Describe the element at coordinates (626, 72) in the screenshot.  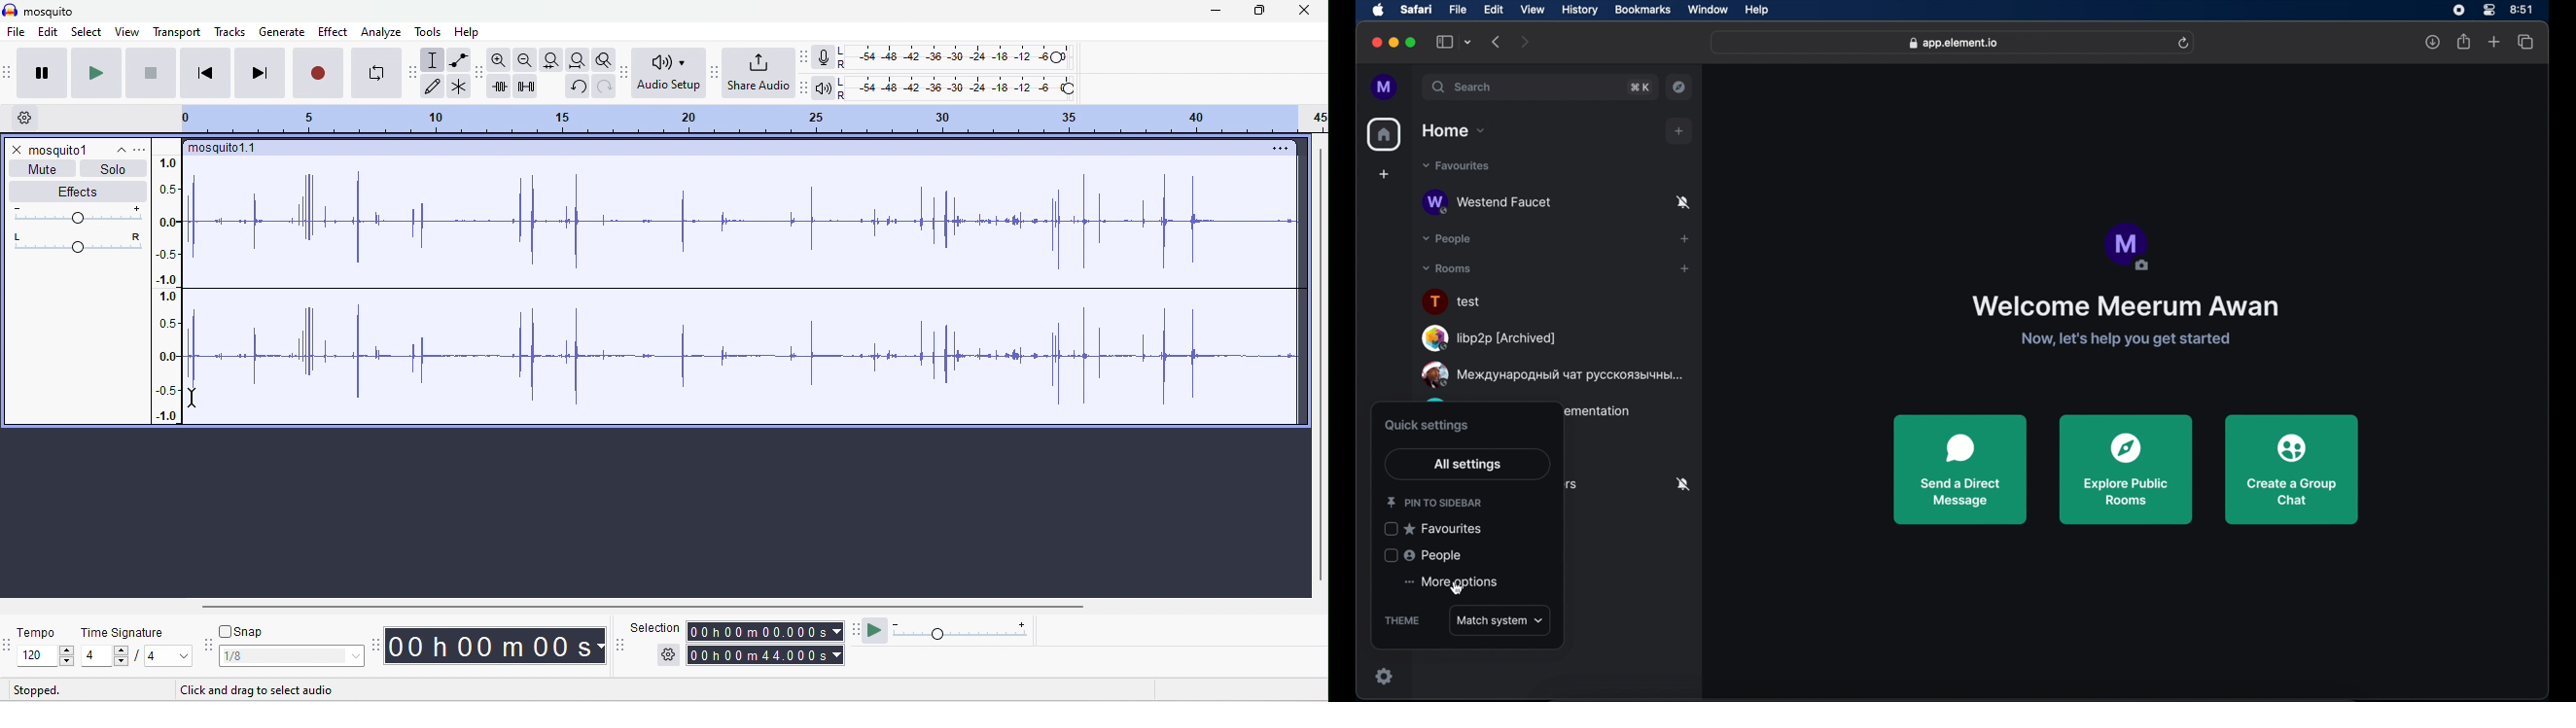
I see `audio set up tool bar` at that location.